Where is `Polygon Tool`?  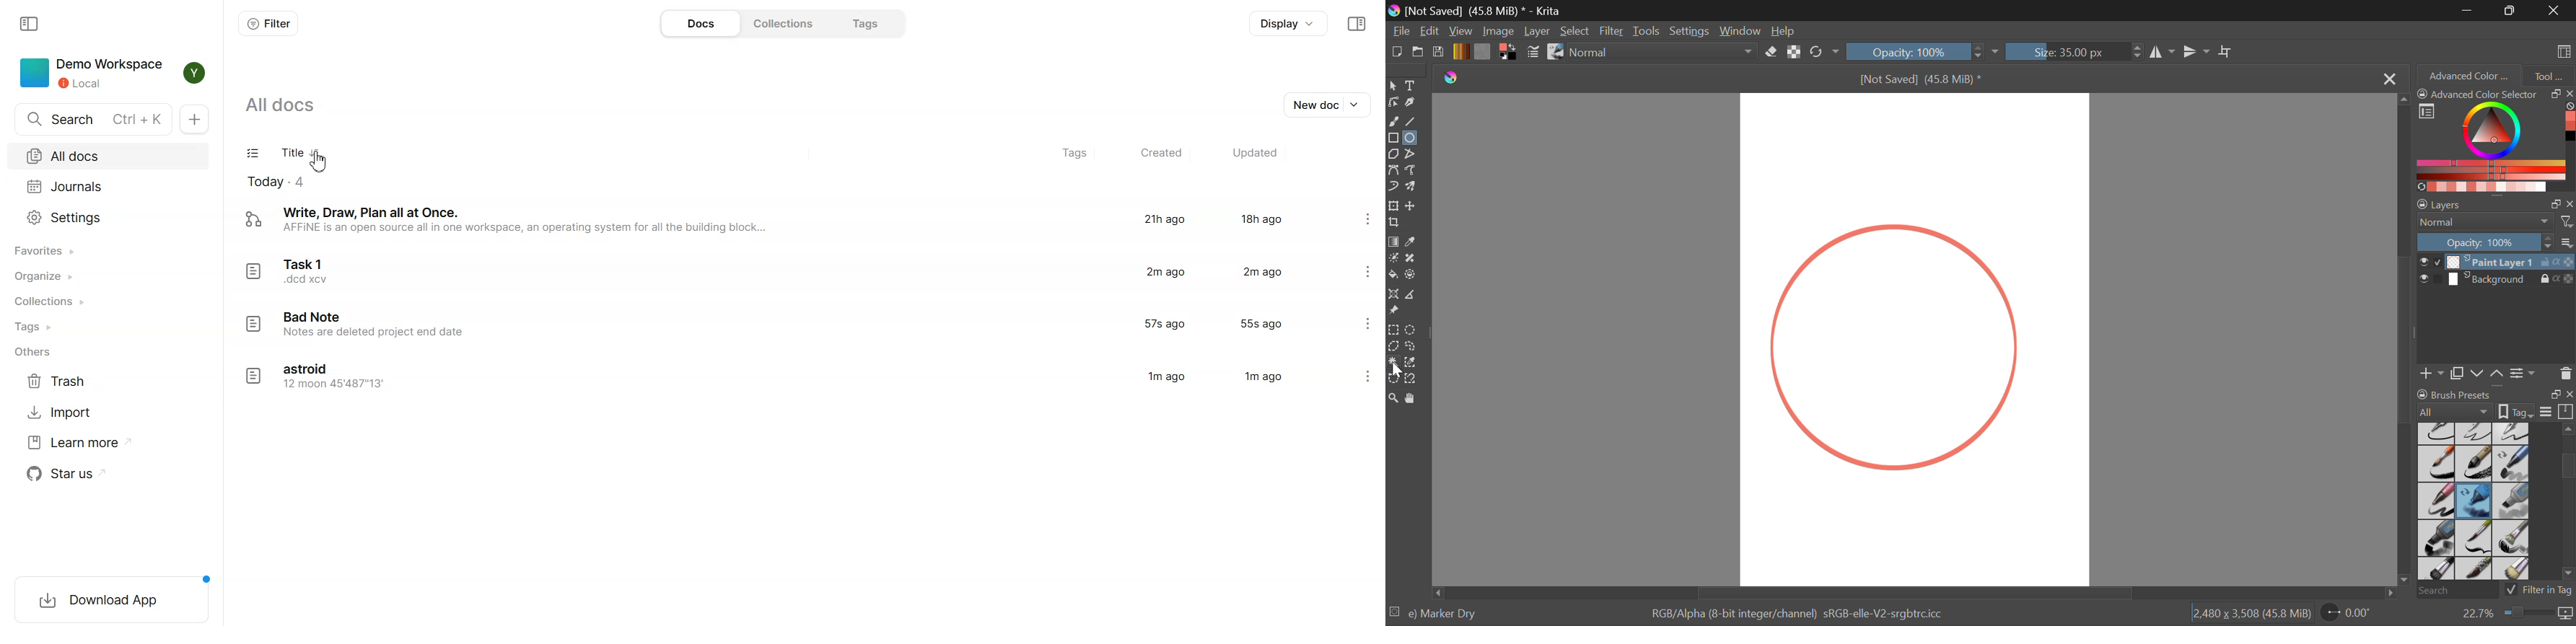 Polygon Tool is located at coordinates (1393, 154).